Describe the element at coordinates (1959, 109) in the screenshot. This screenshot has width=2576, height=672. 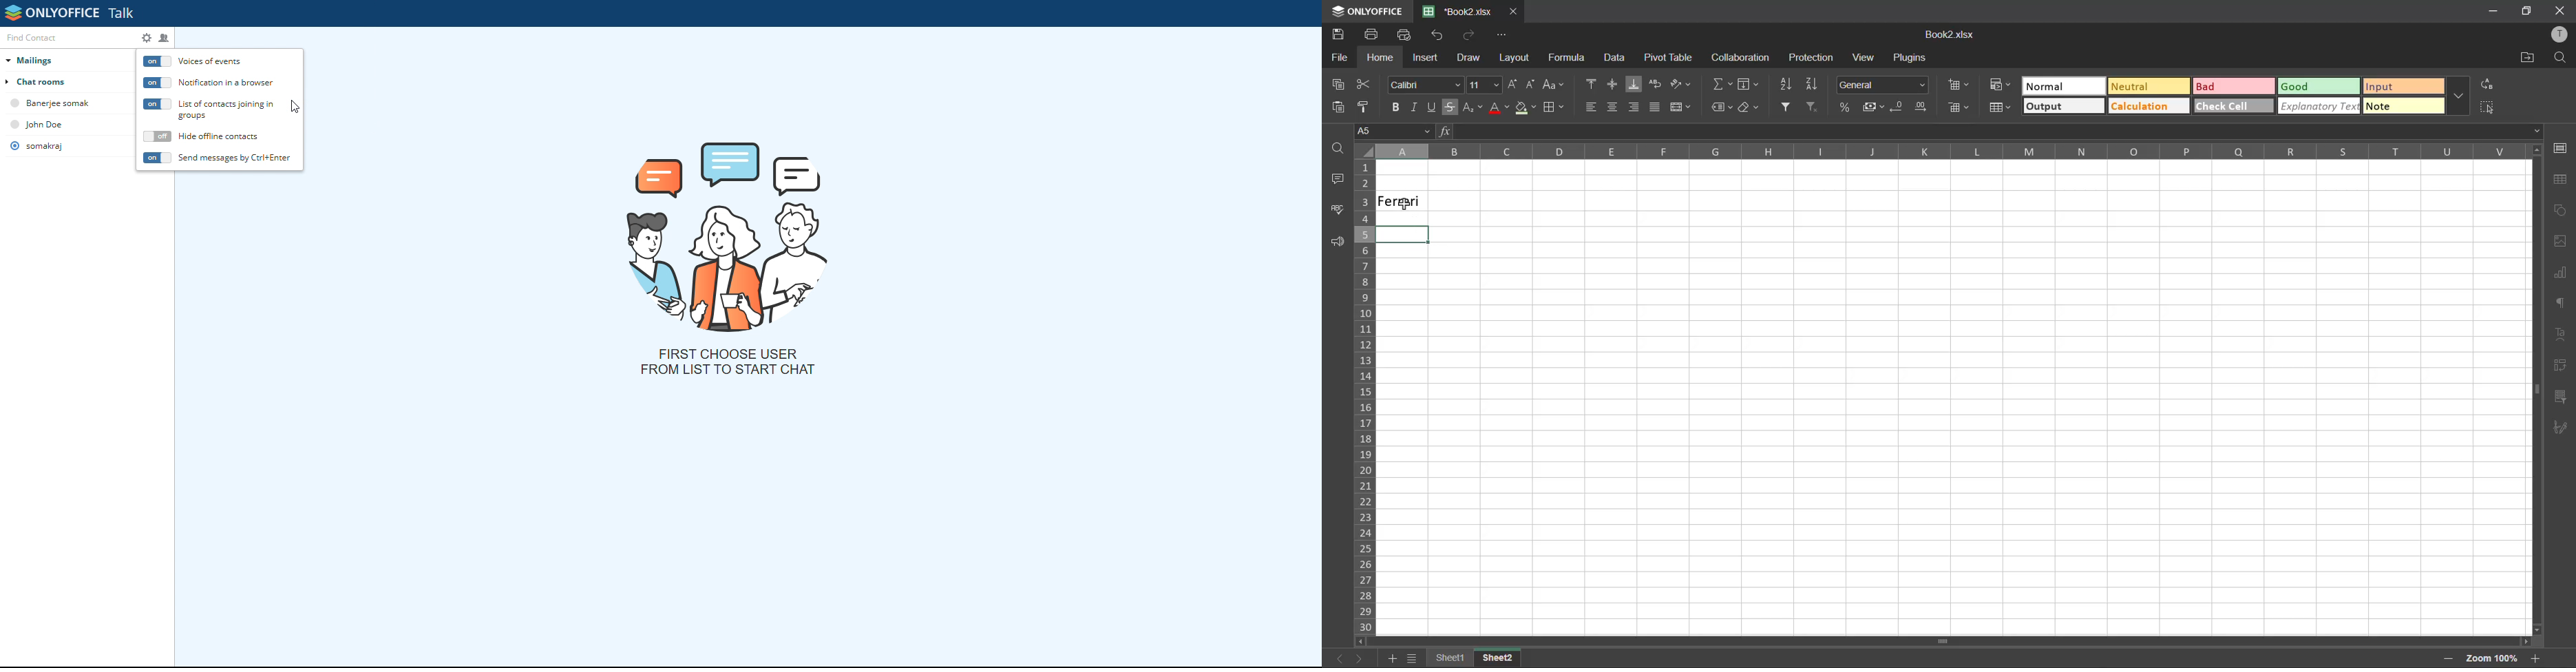
I see `delete cells` at that location.